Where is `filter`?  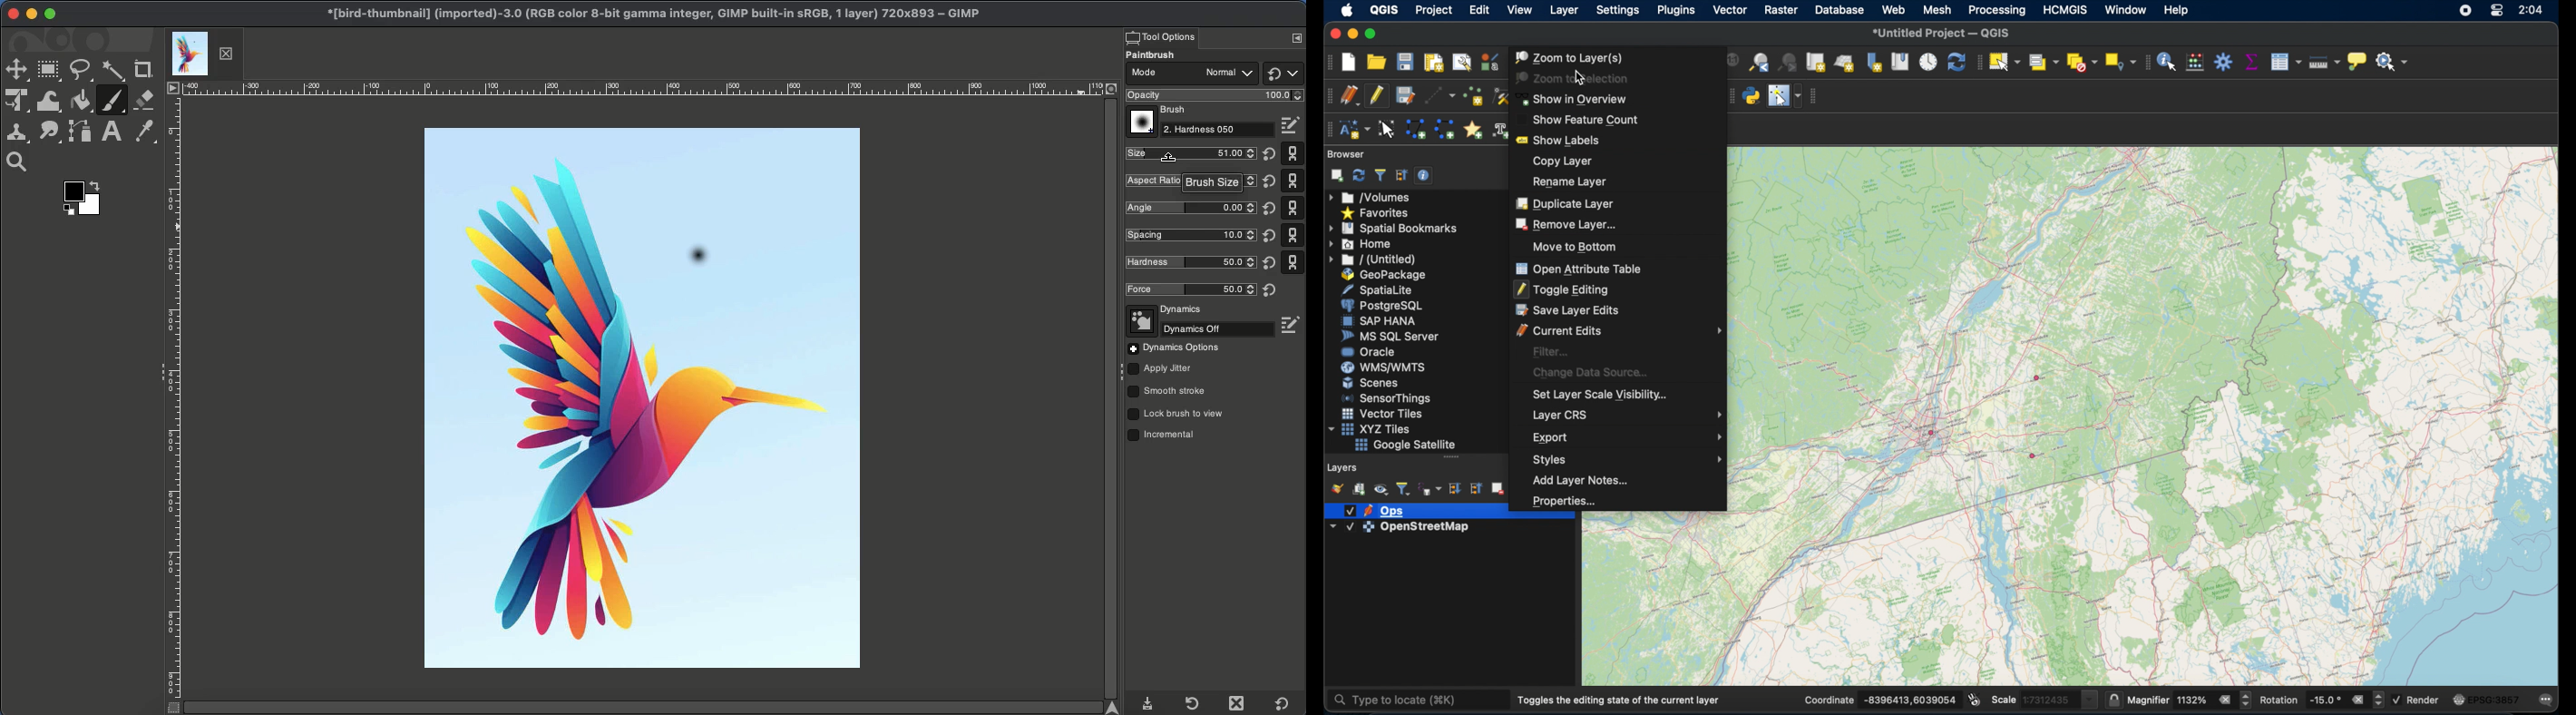
filter is located at coordinates (1551, 351).